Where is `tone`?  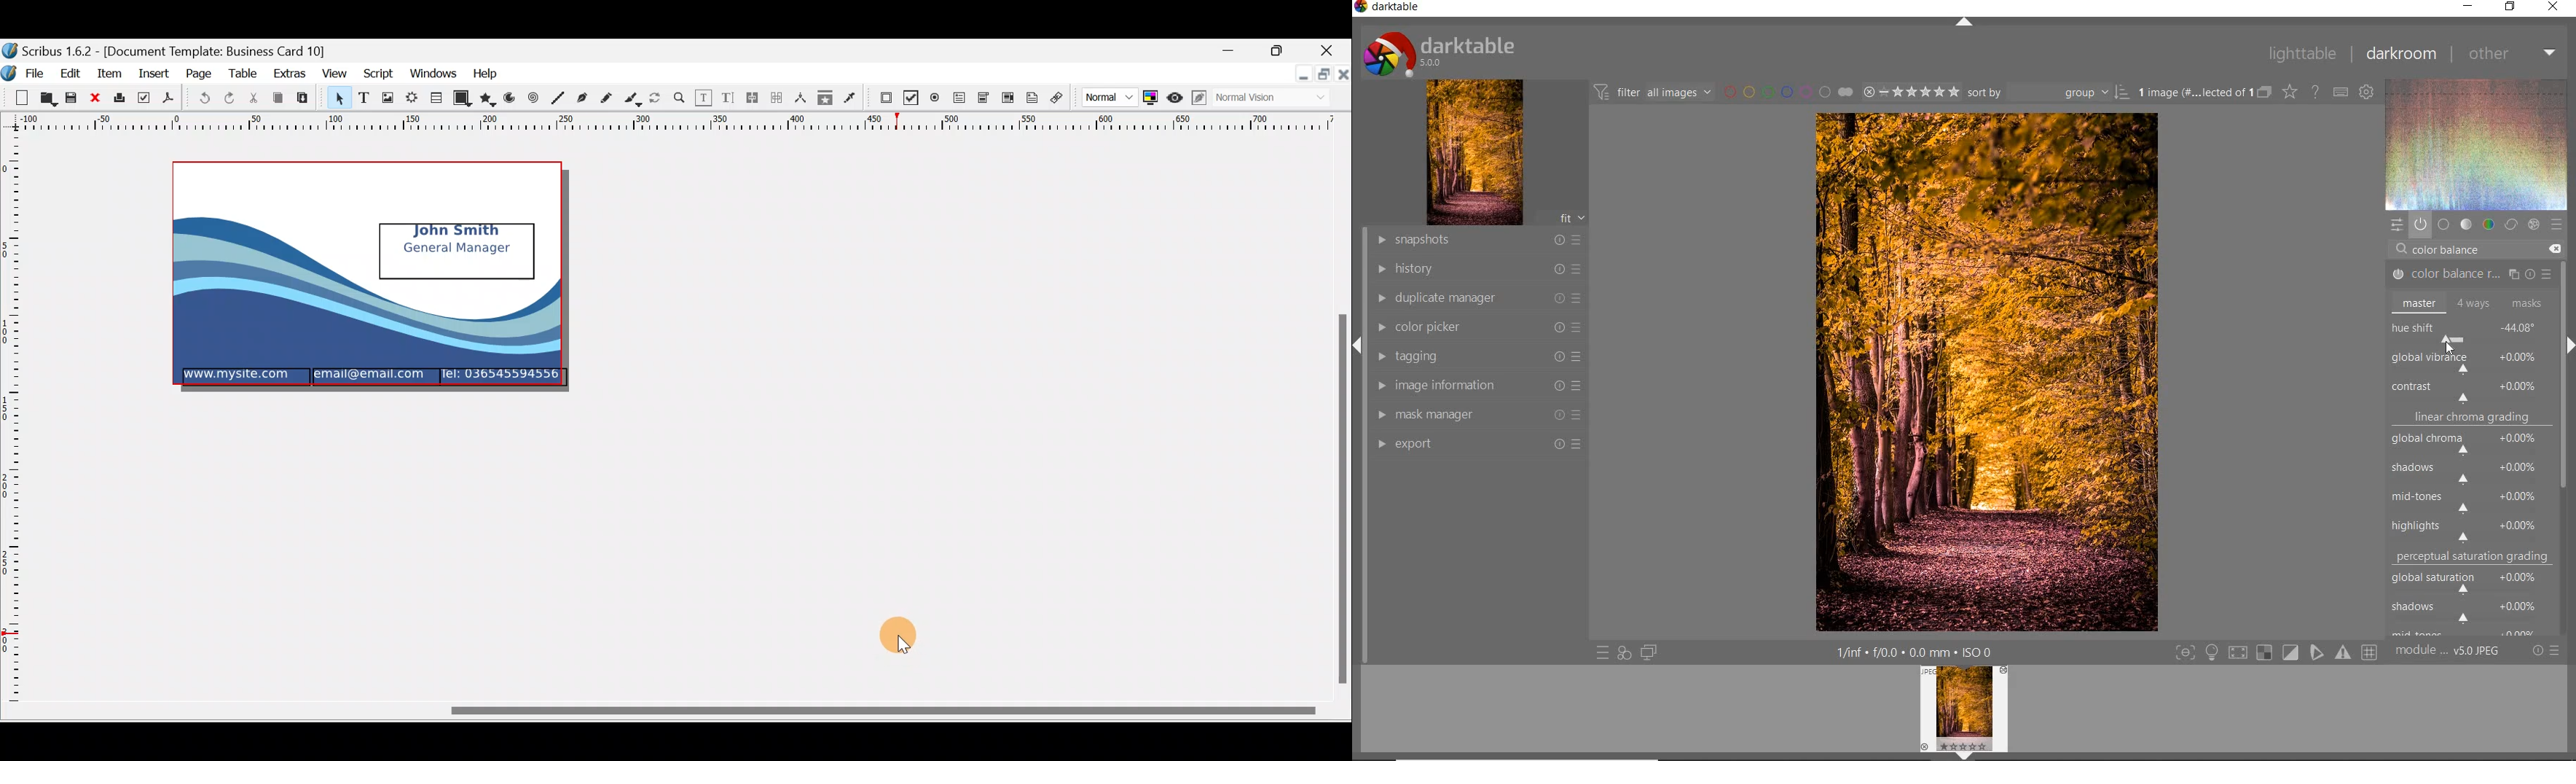
tone is located at coordinates (2465, 225).